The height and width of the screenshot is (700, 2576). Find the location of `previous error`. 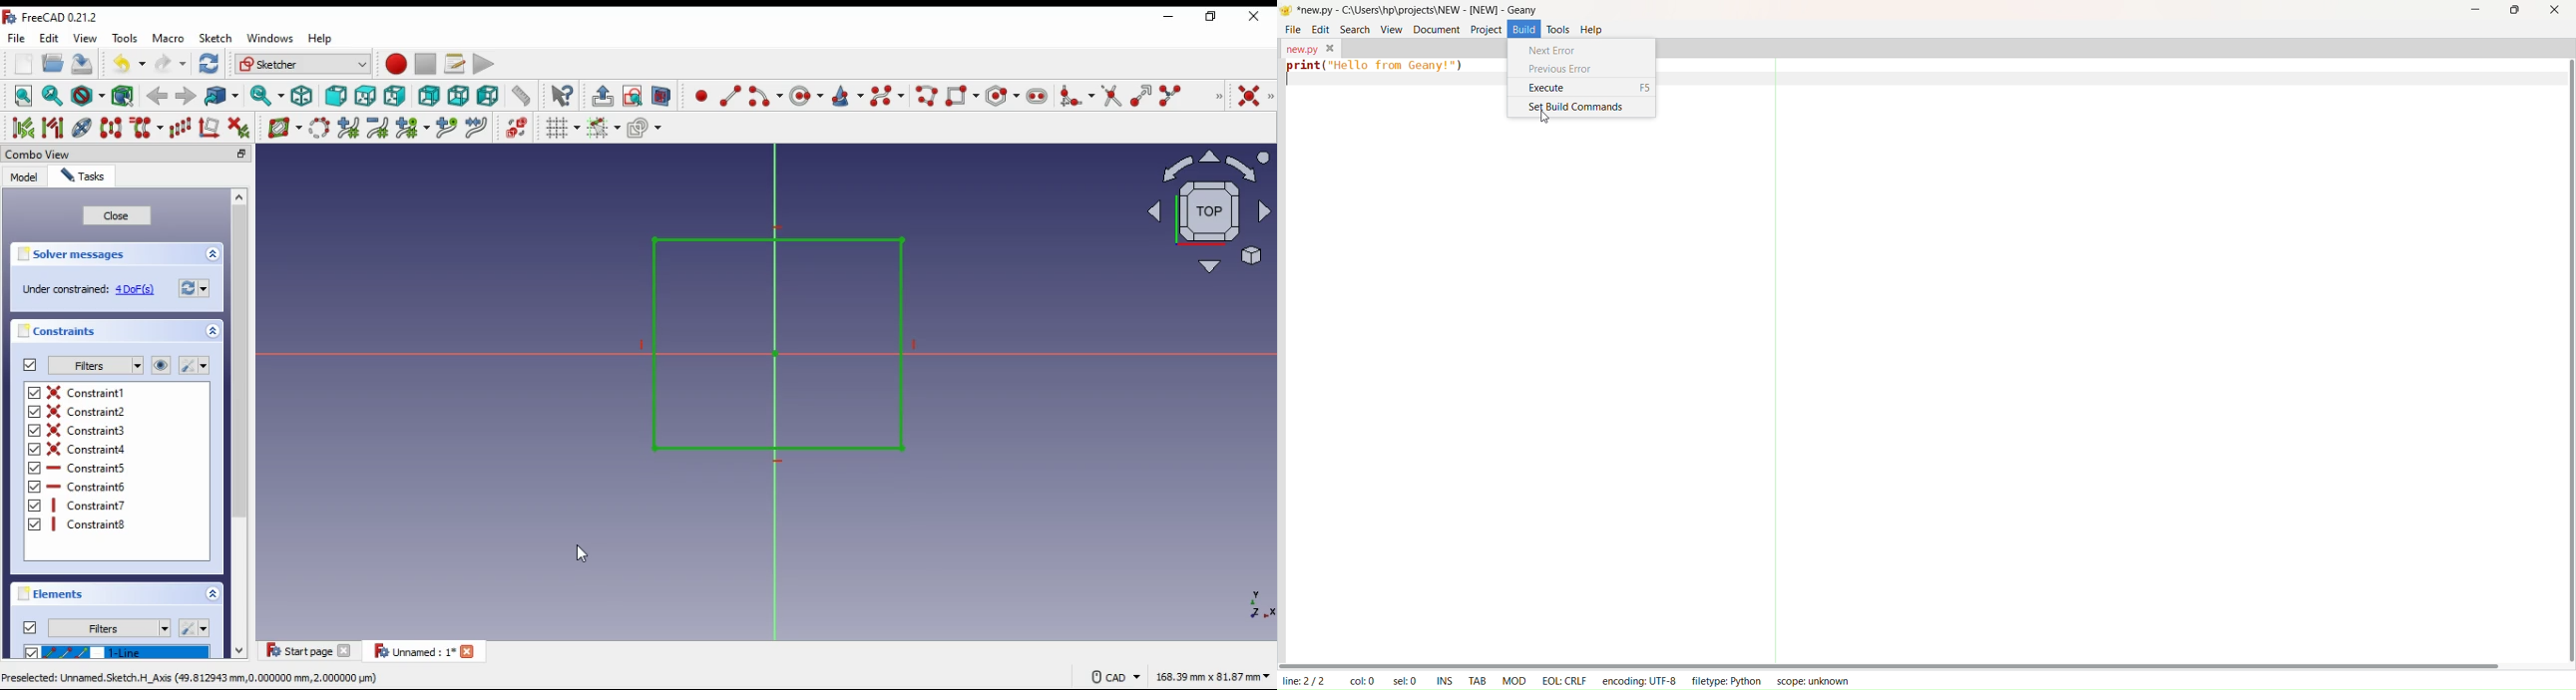

previous error is located at coordinates (1562, 70).